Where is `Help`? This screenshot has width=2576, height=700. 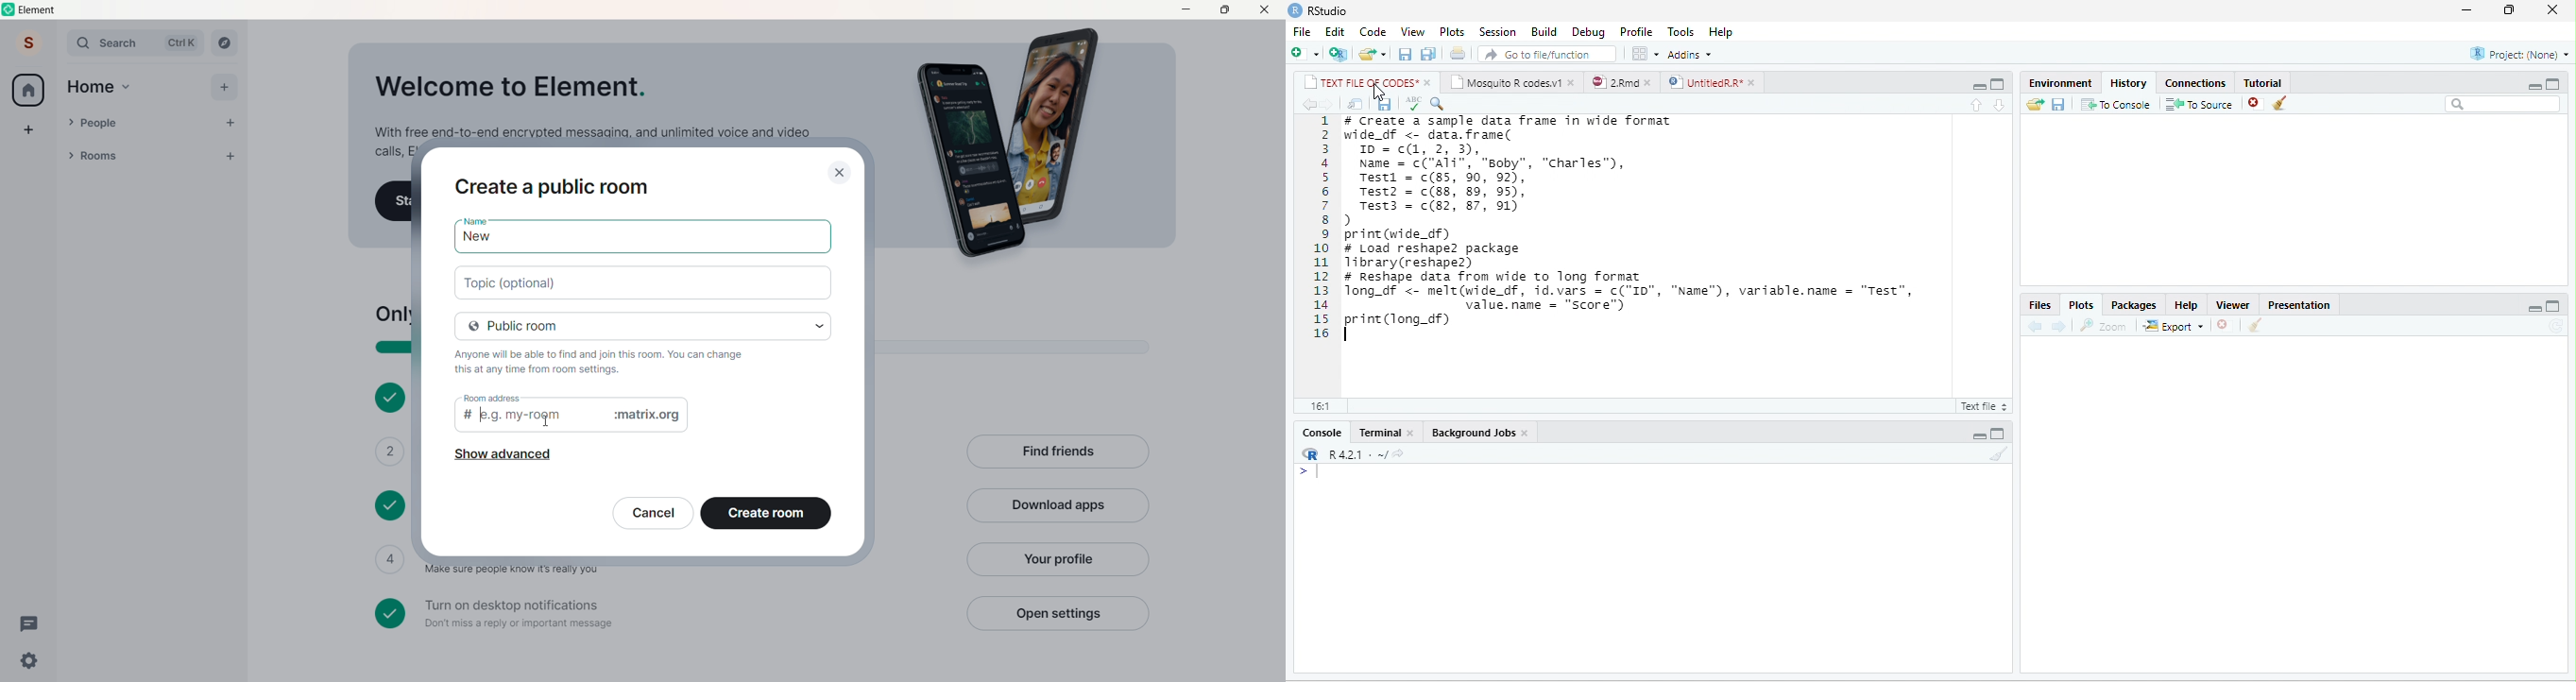 Help is located at coordinates (1720, 32).